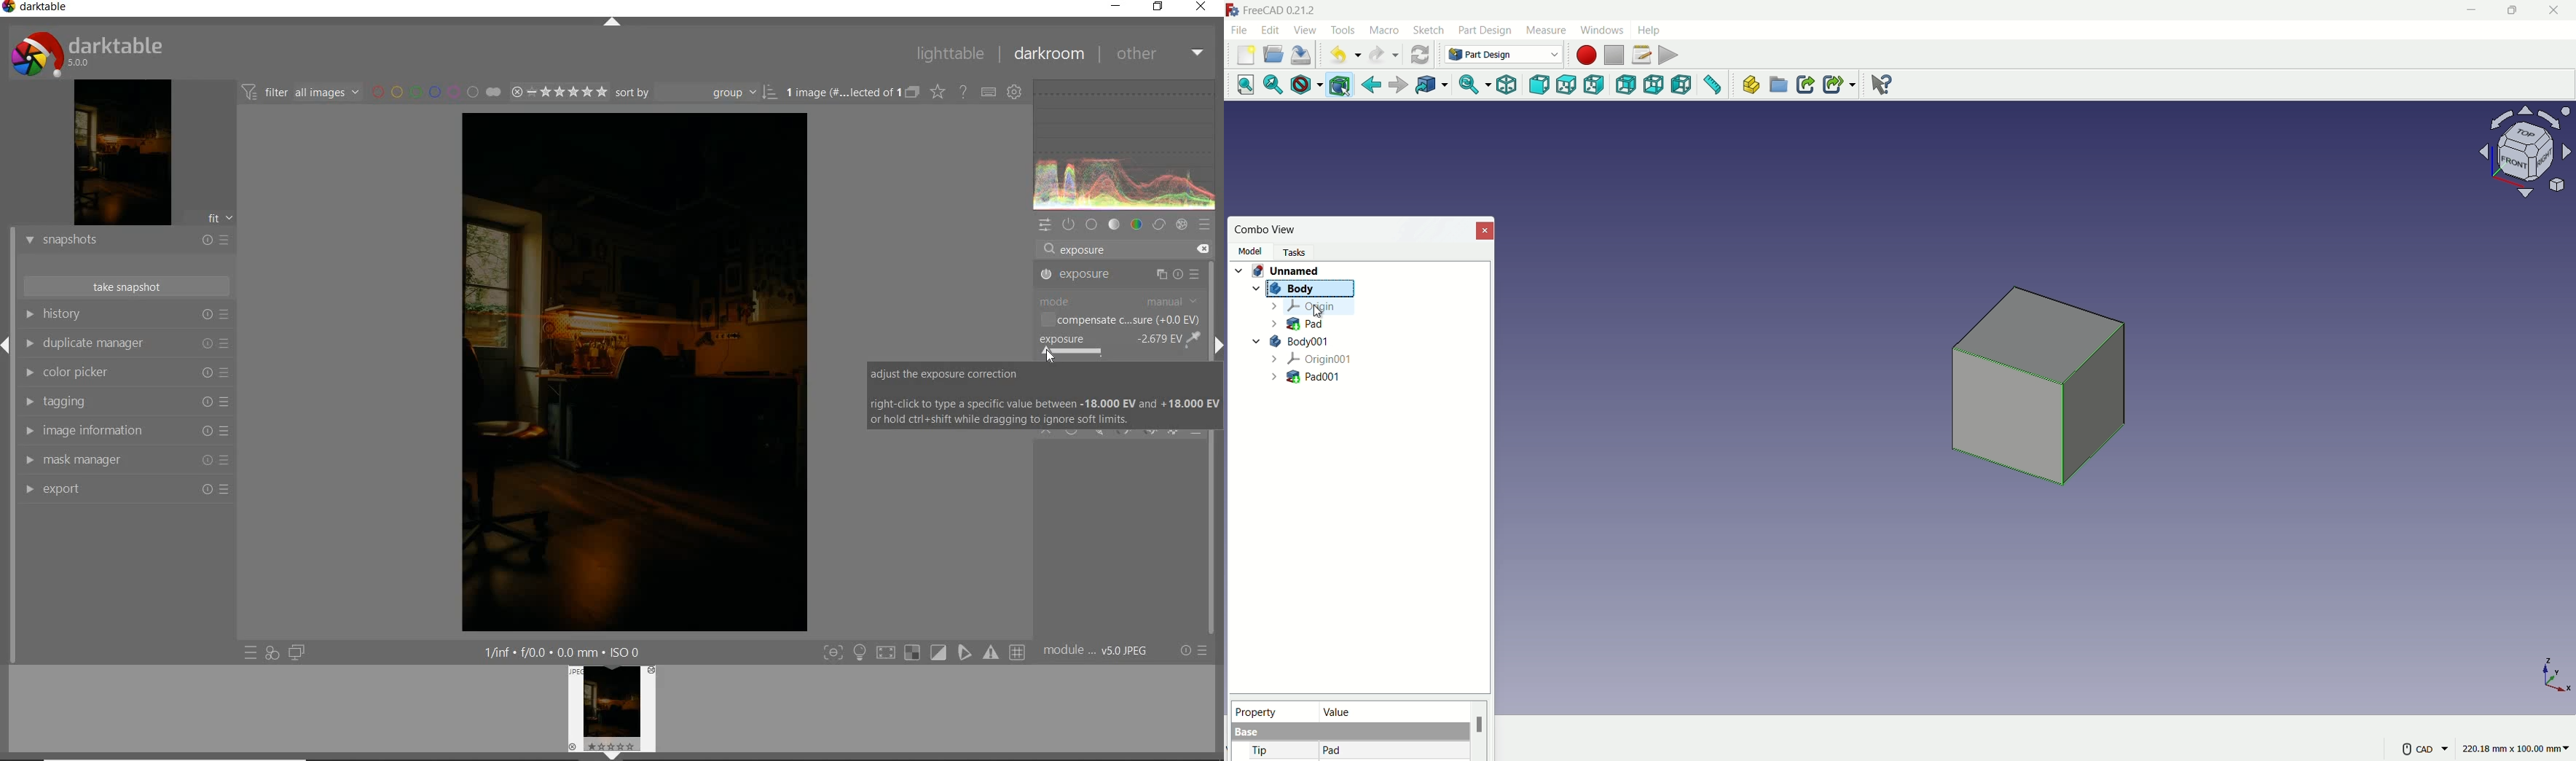 The height and width of the screenshot is (784, 2576). What do you see at coordinates (612, 25) in the screenshot?
I see `expand/collapse` at bounding box center [612, 25].